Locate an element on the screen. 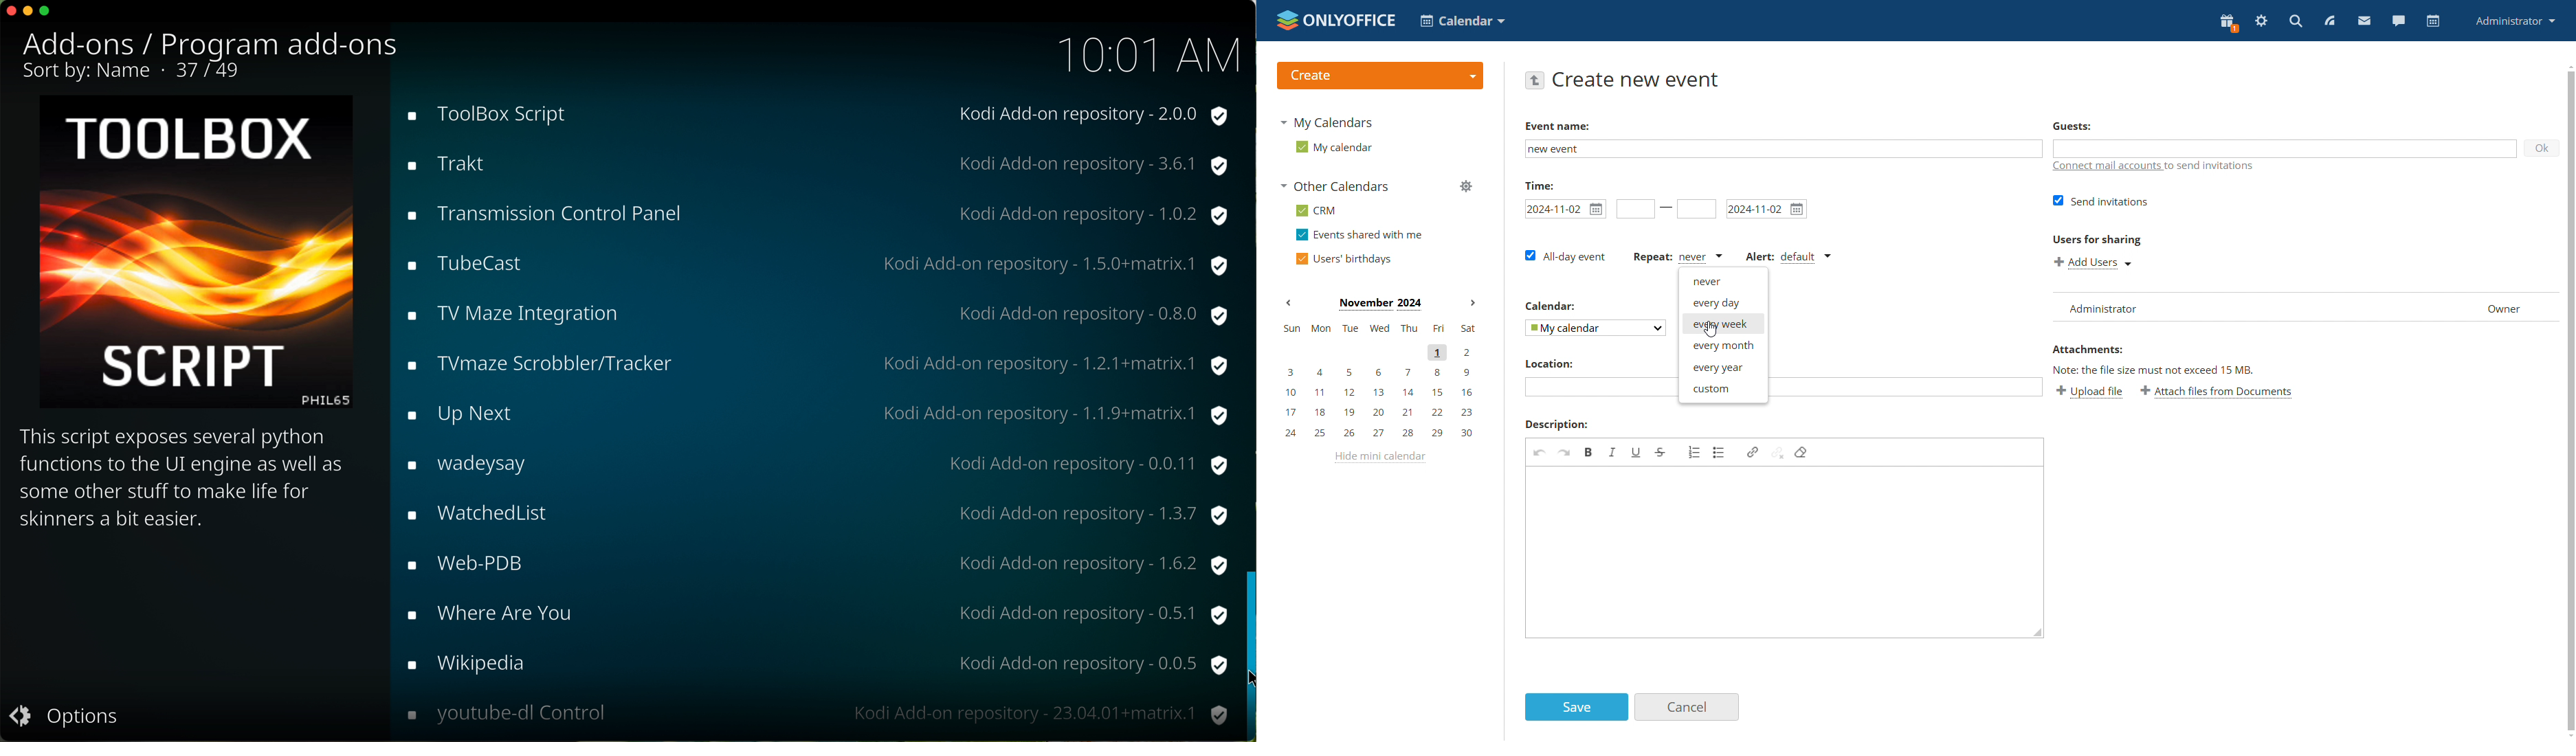 The image size is (2576, 756). time is located at coordinates (1539, 184).